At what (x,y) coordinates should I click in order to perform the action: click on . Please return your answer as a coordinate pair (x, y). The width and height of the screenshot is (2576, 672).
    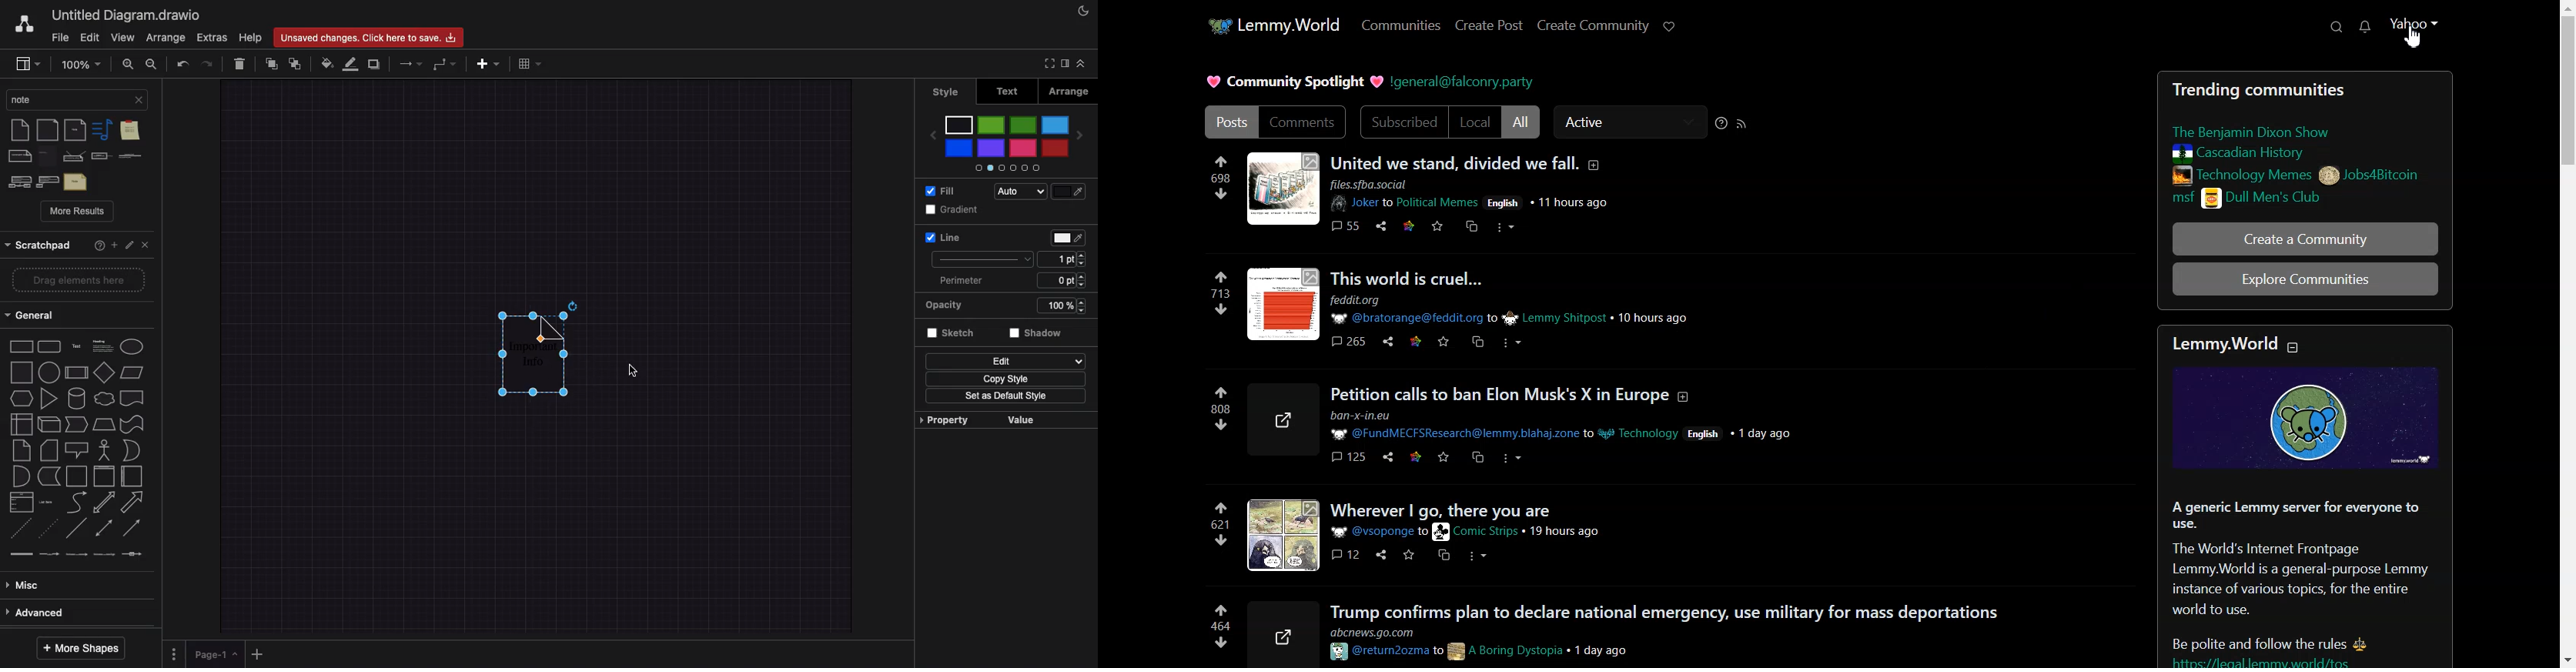
    Looking at the image, I should click on (1387, 461).